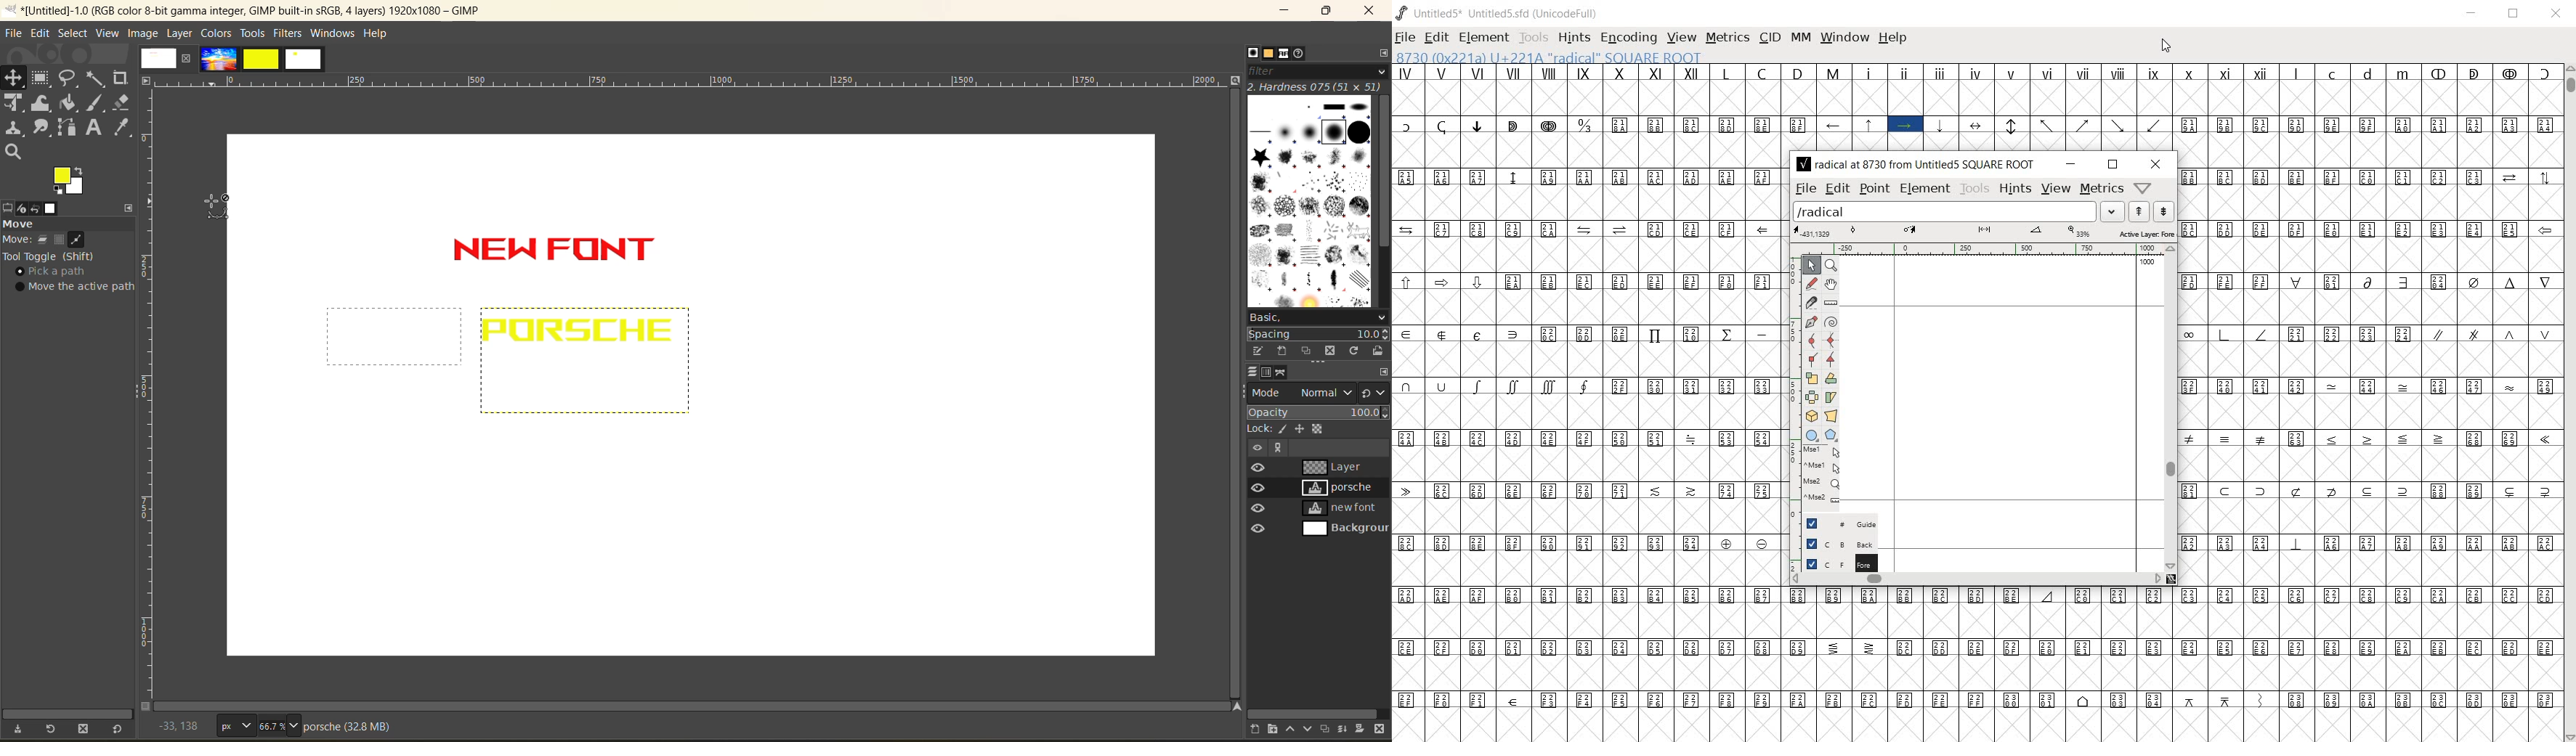  I want to click on cut splines in two, so click(1811, 303).